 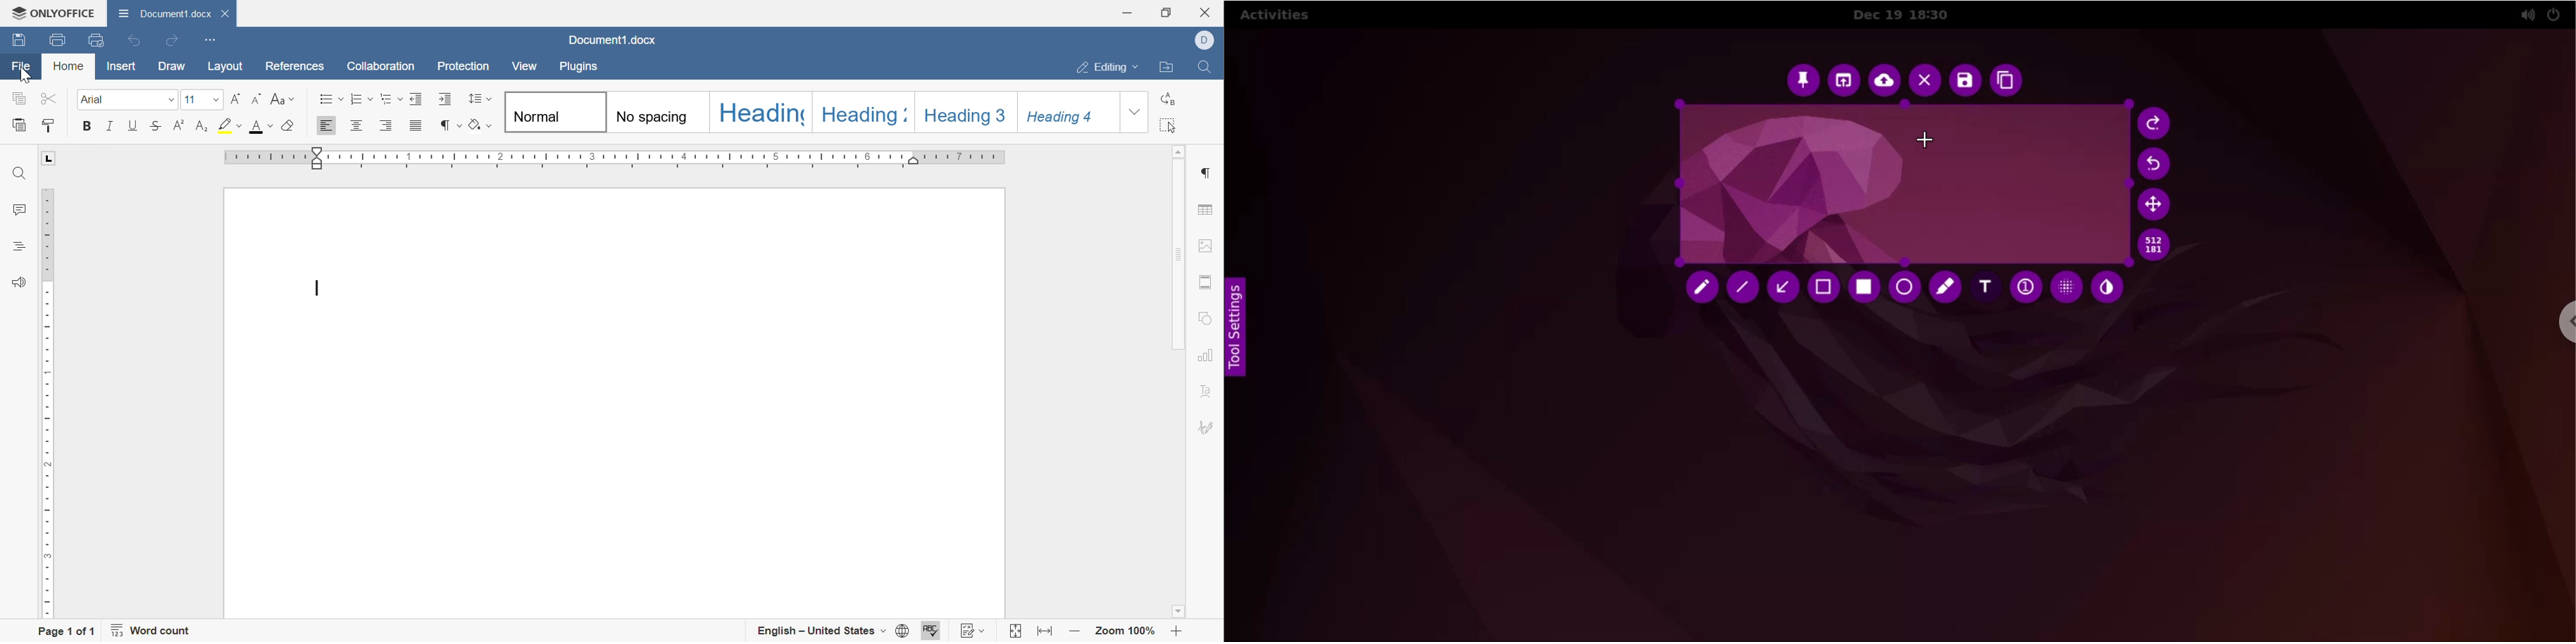 What do you see at coordinates (18, 40) in the screenshot?
I see `save` at bounding box center [18, 40].